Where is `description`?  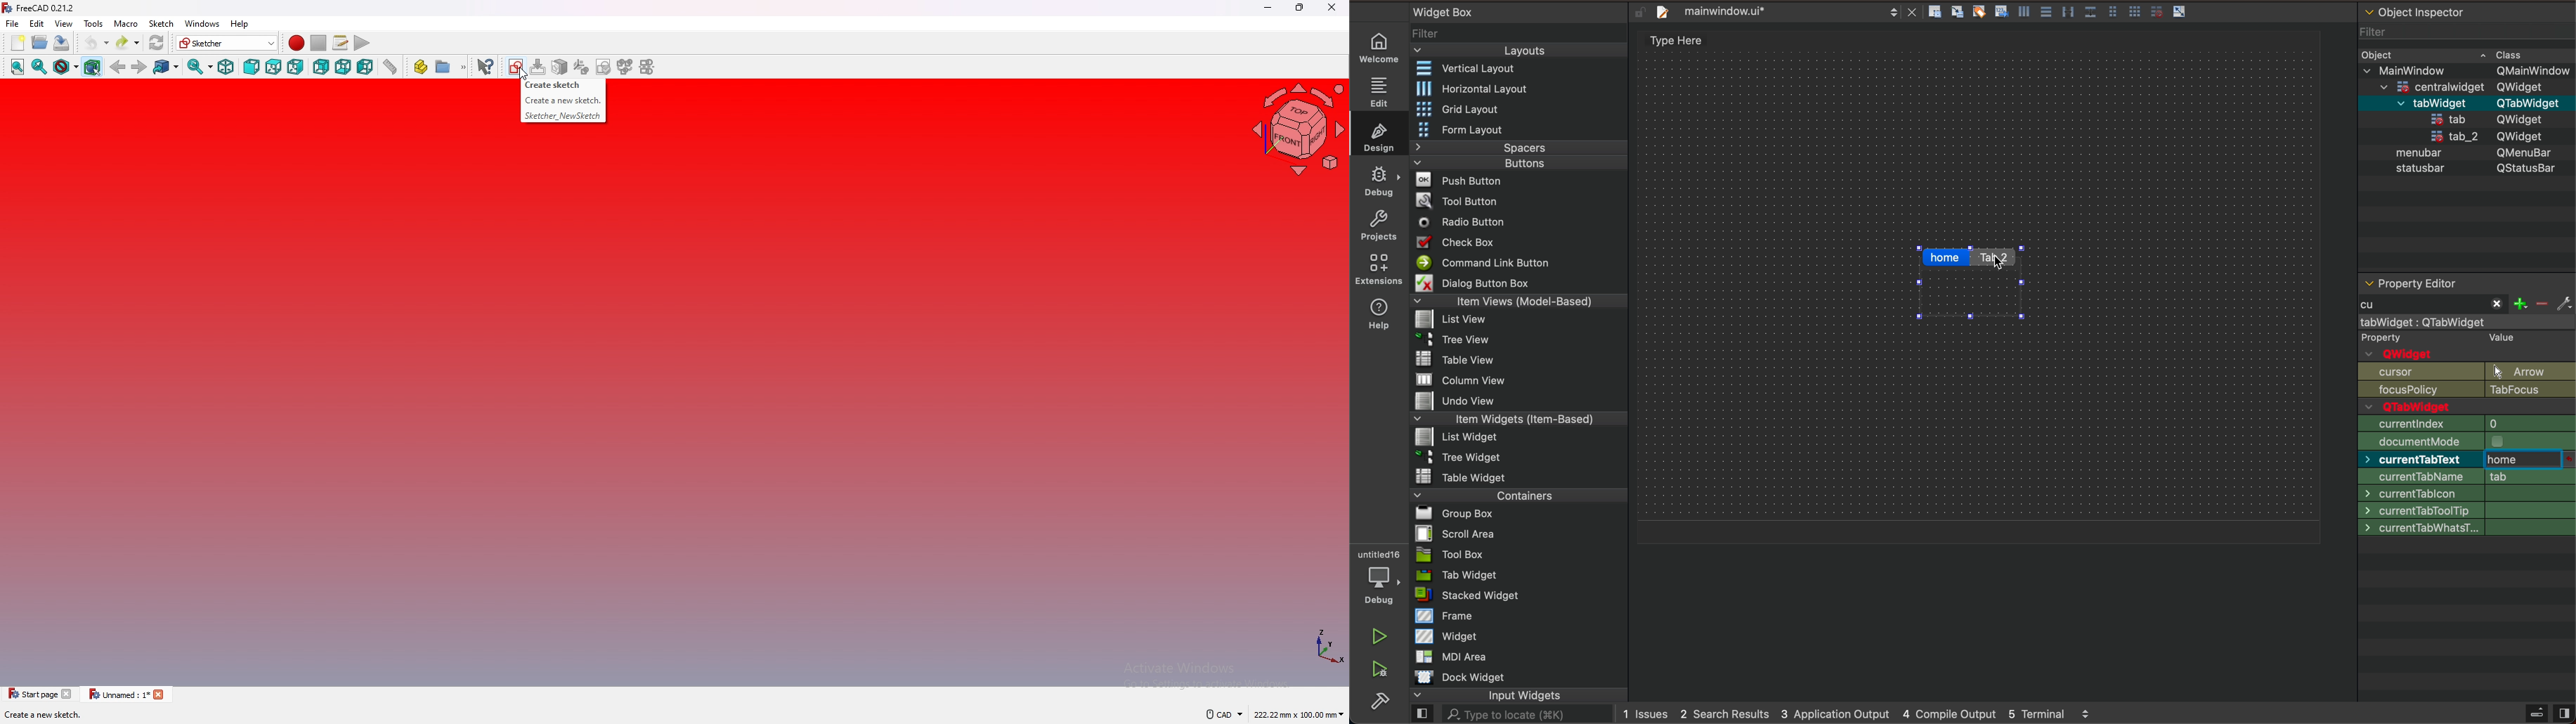 description is located at coordinates (59, 715).